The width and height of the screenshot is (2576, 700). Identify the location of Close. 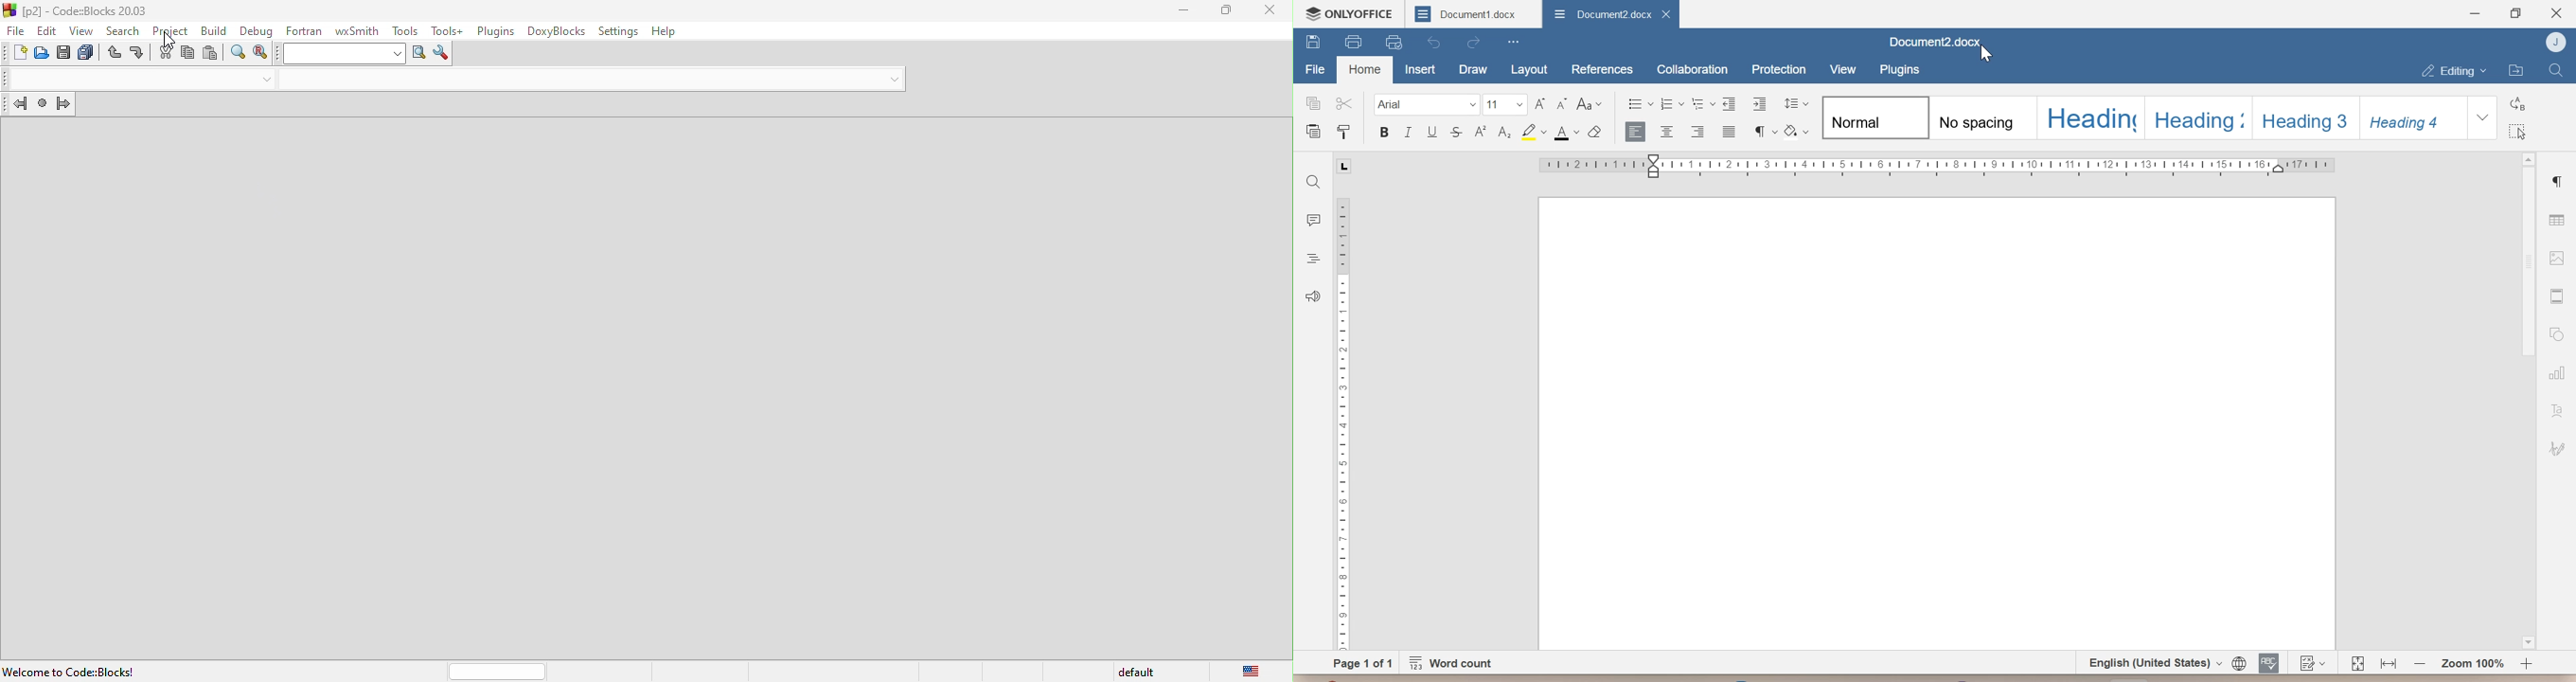
(2556, 11).